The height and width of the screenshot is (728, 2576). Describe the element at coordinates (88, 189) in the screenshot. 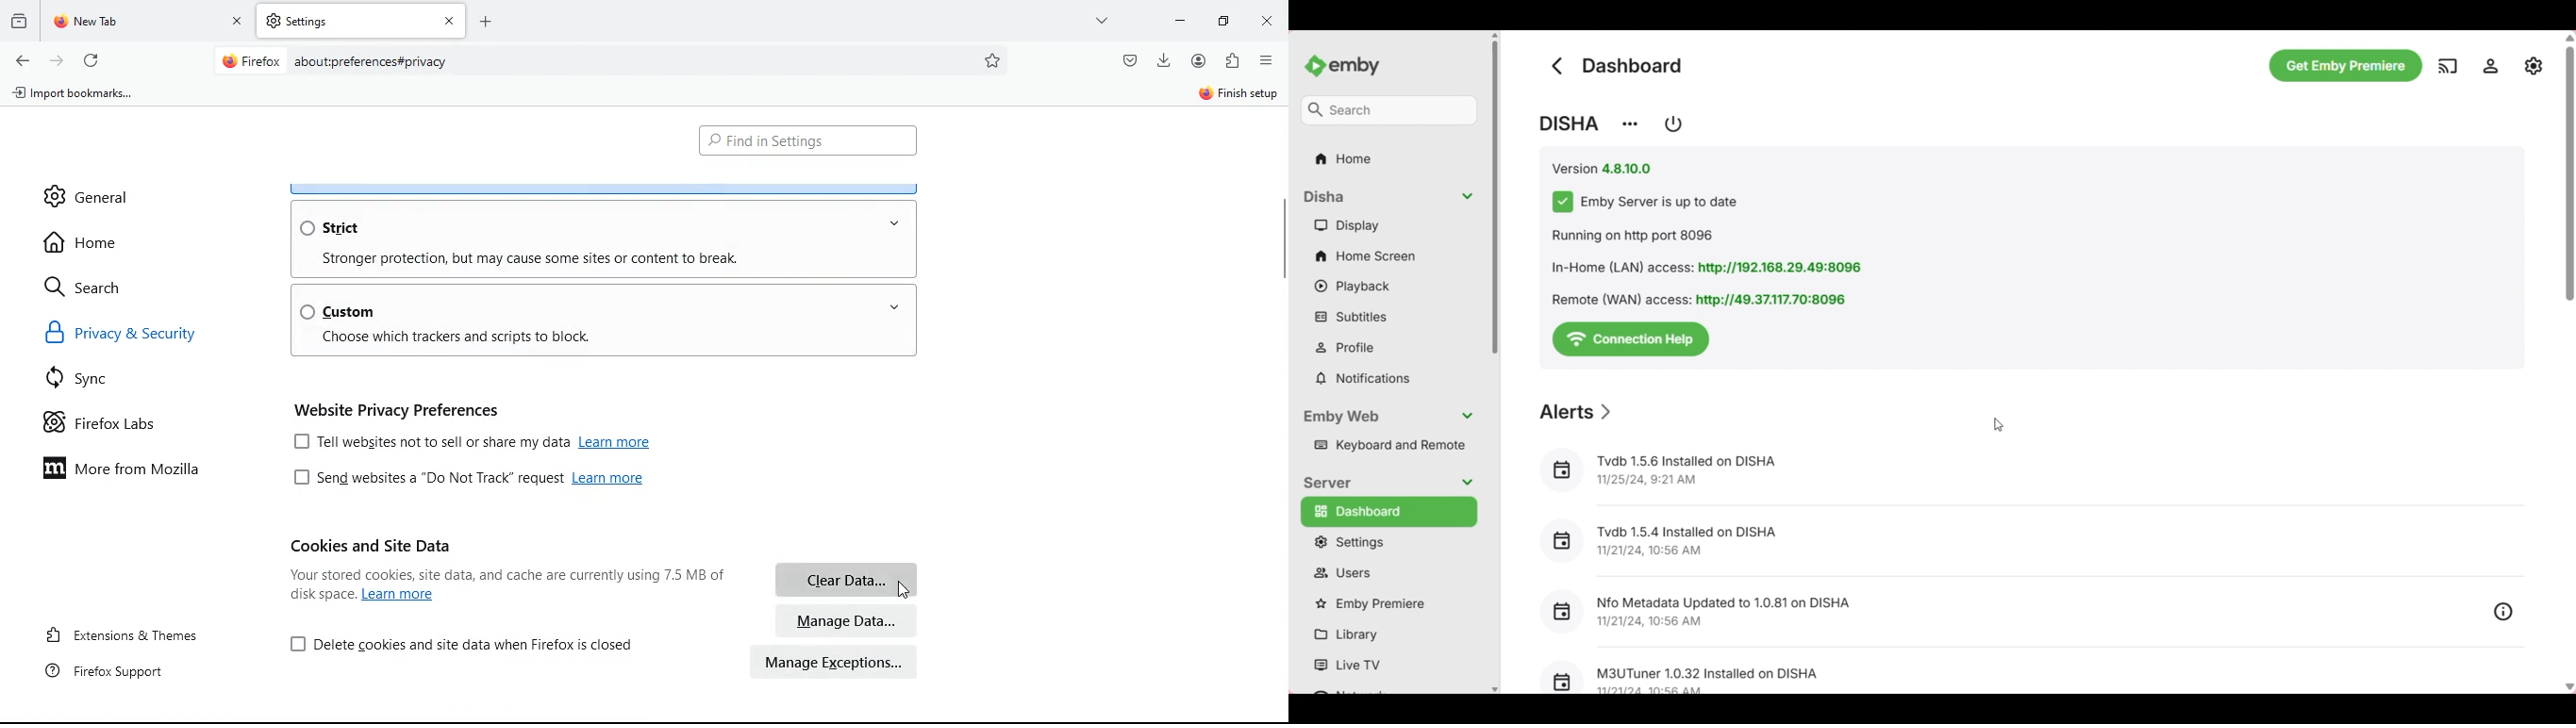

I see `general` at that location.